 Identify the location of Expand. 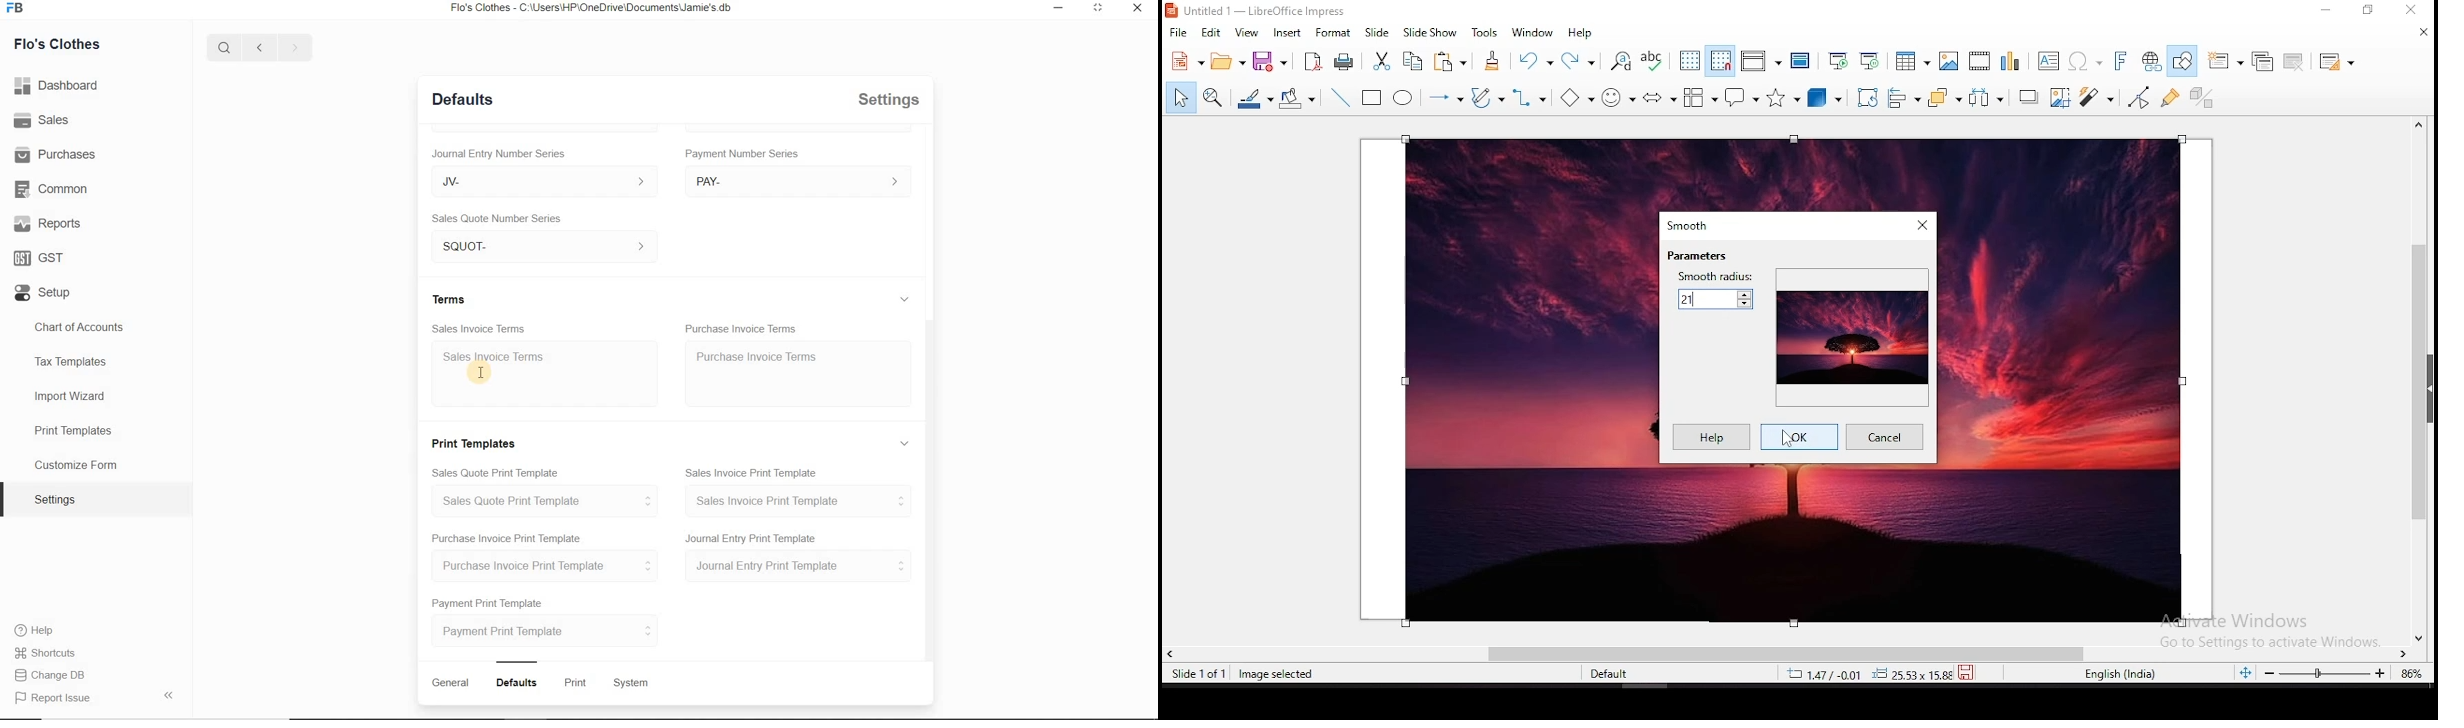
(905, 299).